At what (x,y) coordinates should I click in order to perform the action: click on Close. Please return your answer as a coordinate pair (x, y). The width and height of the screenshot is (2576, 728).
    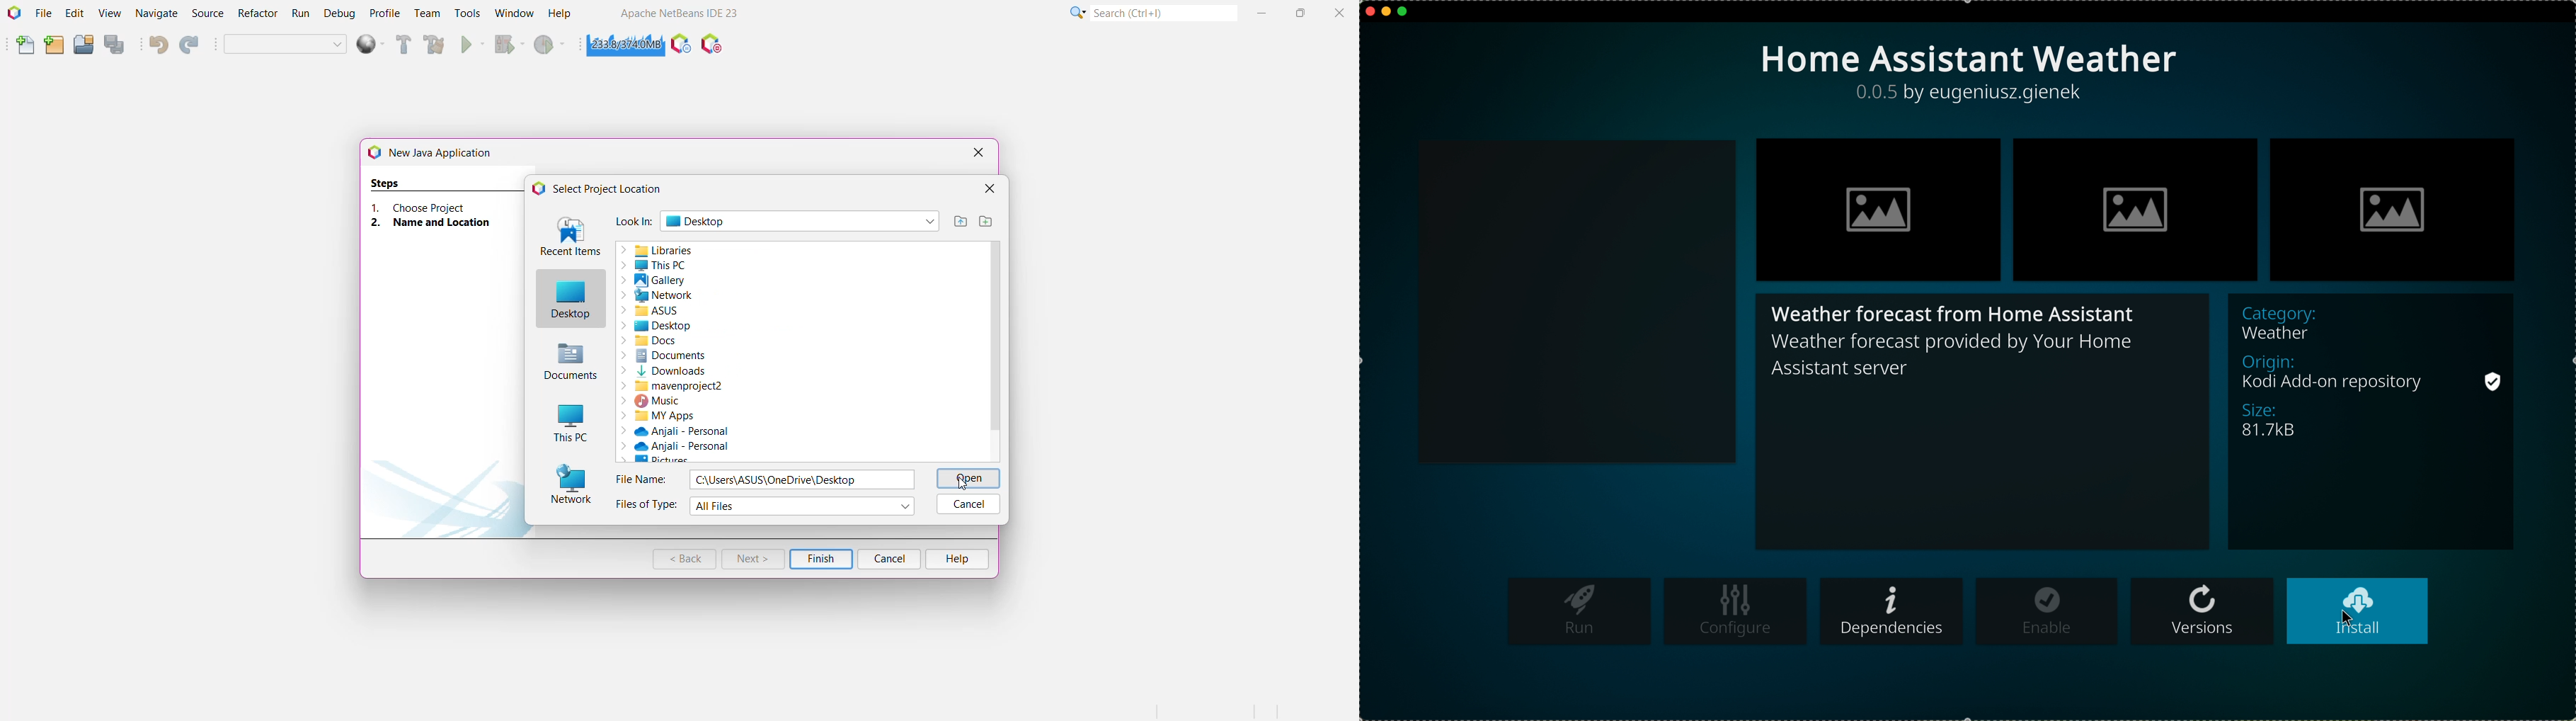
    Looking at the image, I should click on (1339, 14).